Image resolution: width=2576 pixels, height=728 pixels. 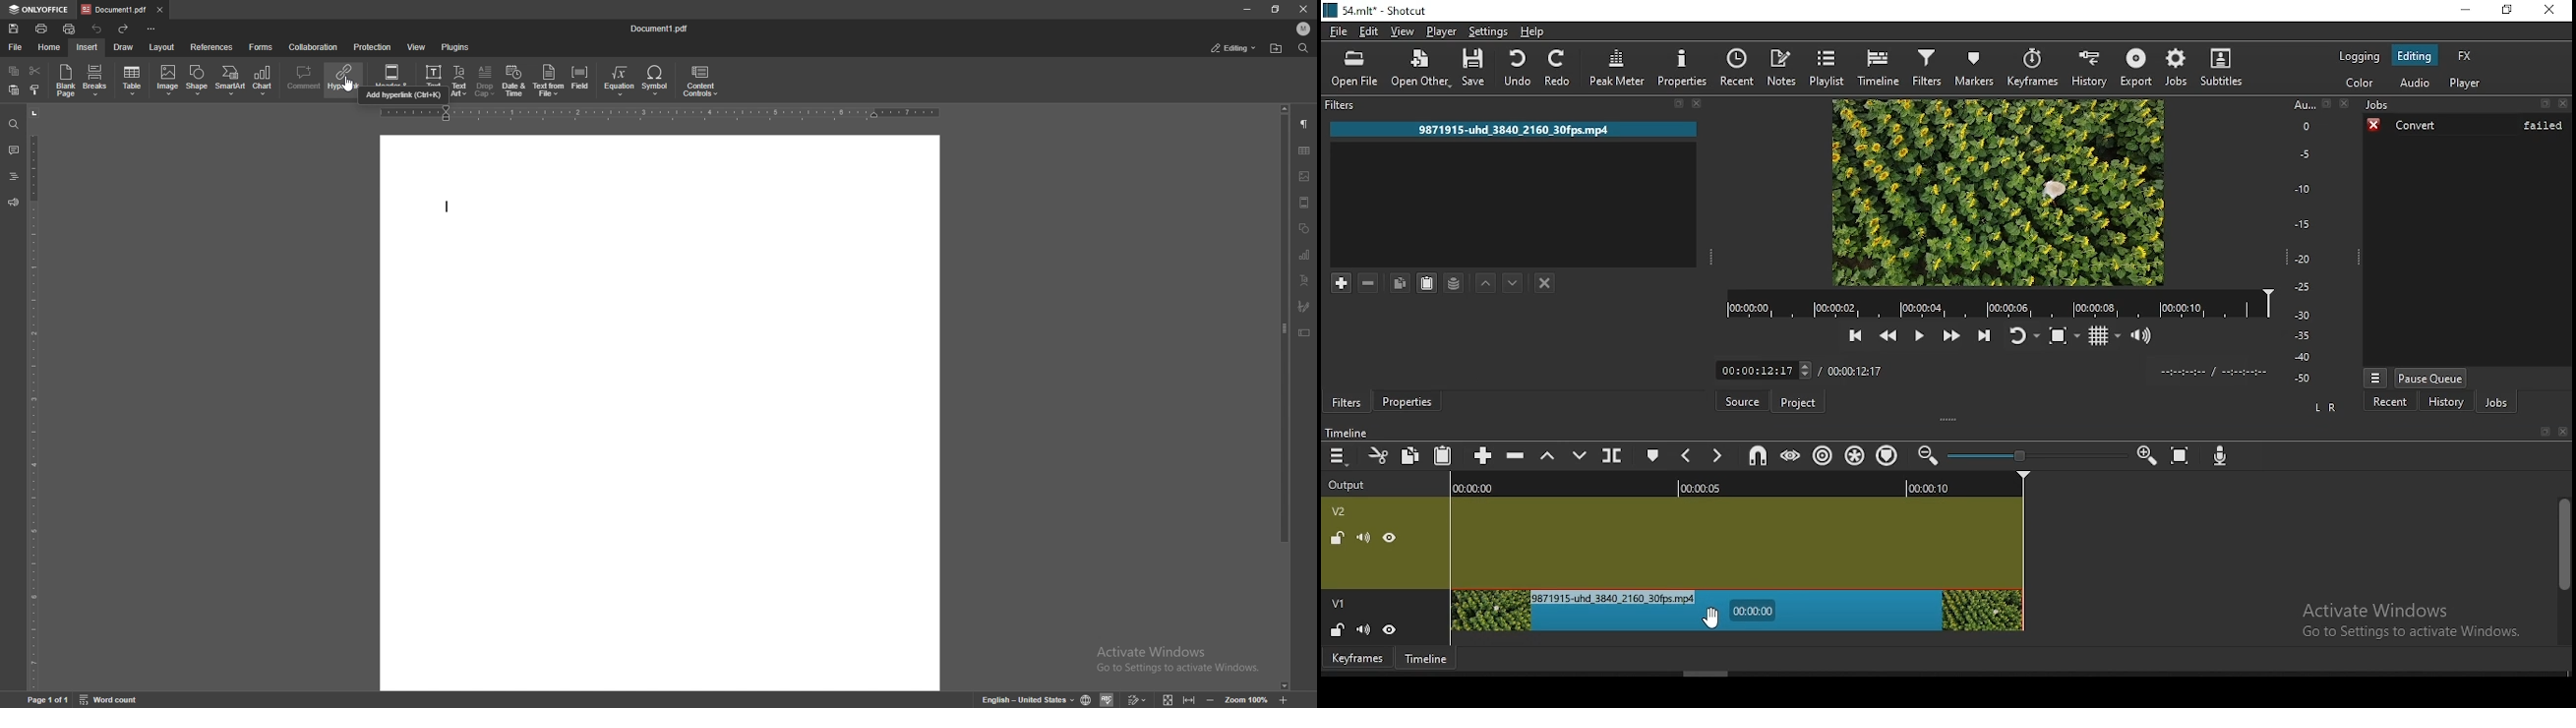 What do you see at coordinates (2175, 66) in the screenshot?
I see `jobs` at bounding box center [2175, 66].